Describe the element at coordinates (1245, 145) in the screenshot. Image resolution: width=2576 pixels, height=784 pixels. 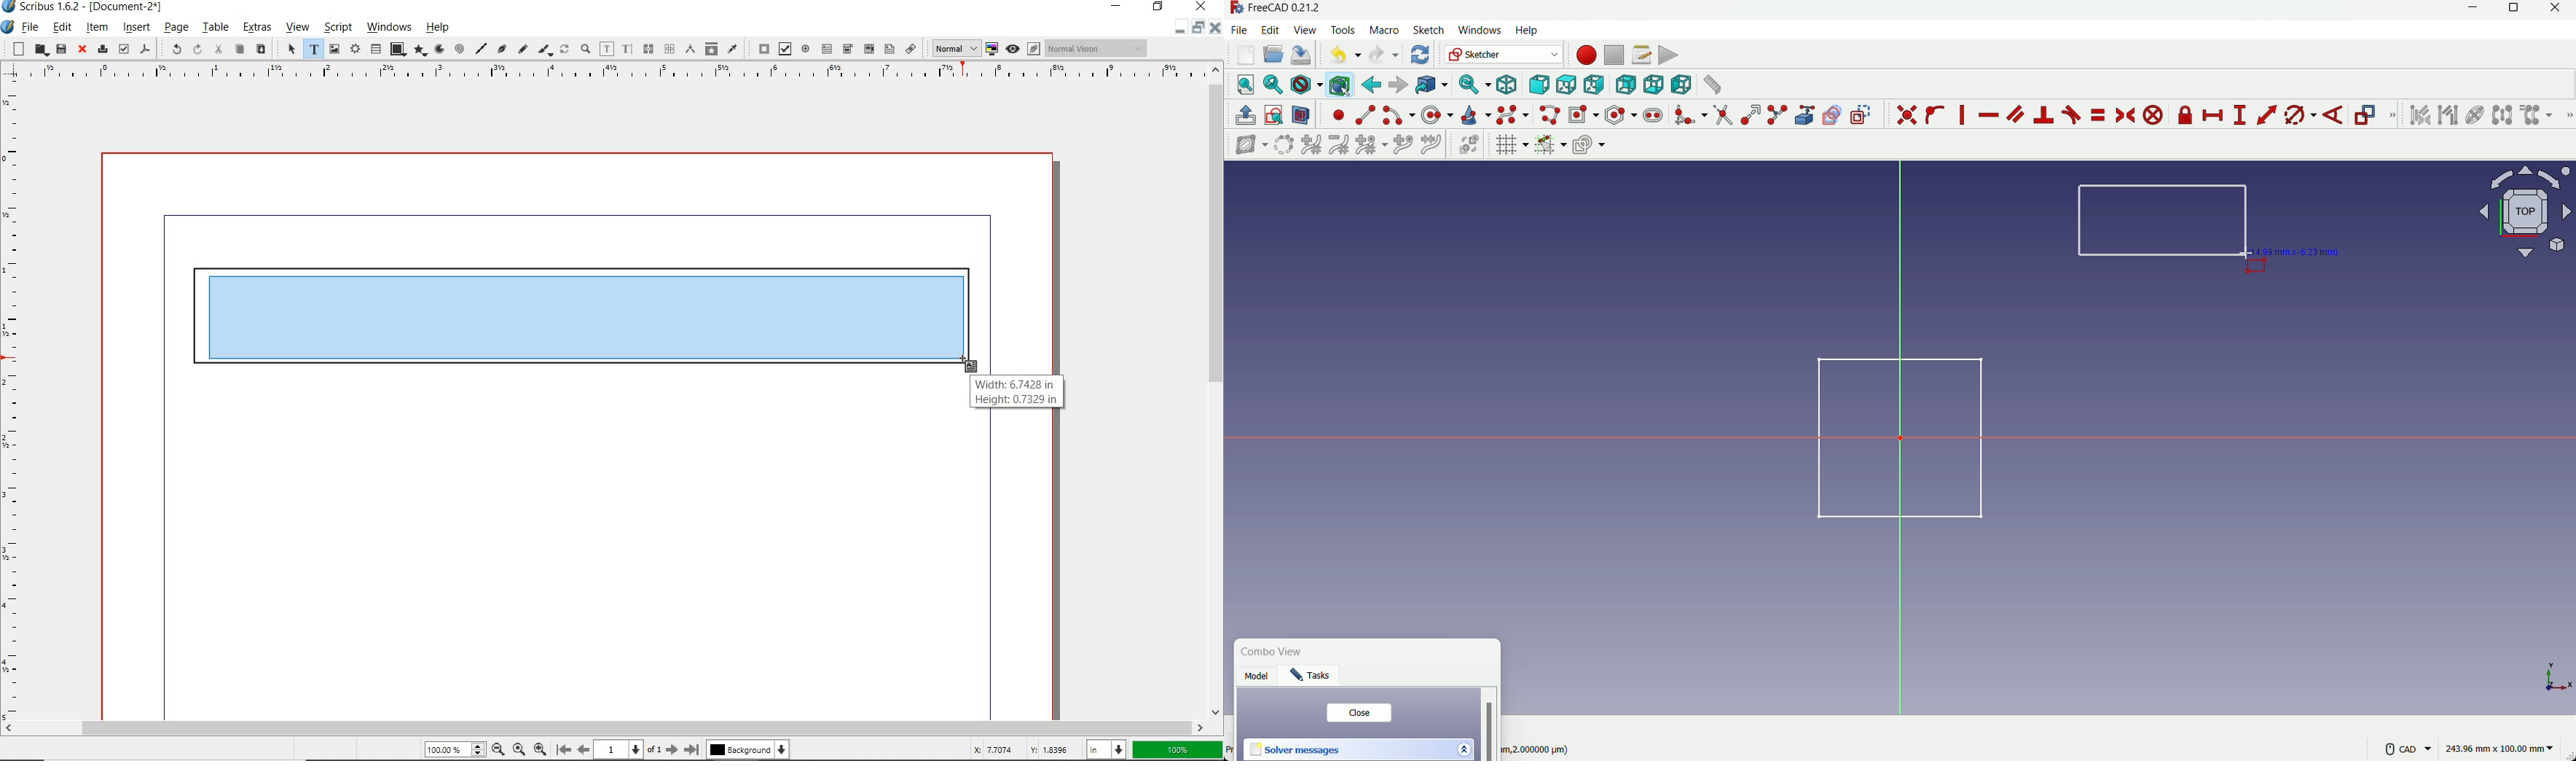
I see `show/hide b spiline layer information` at that location.